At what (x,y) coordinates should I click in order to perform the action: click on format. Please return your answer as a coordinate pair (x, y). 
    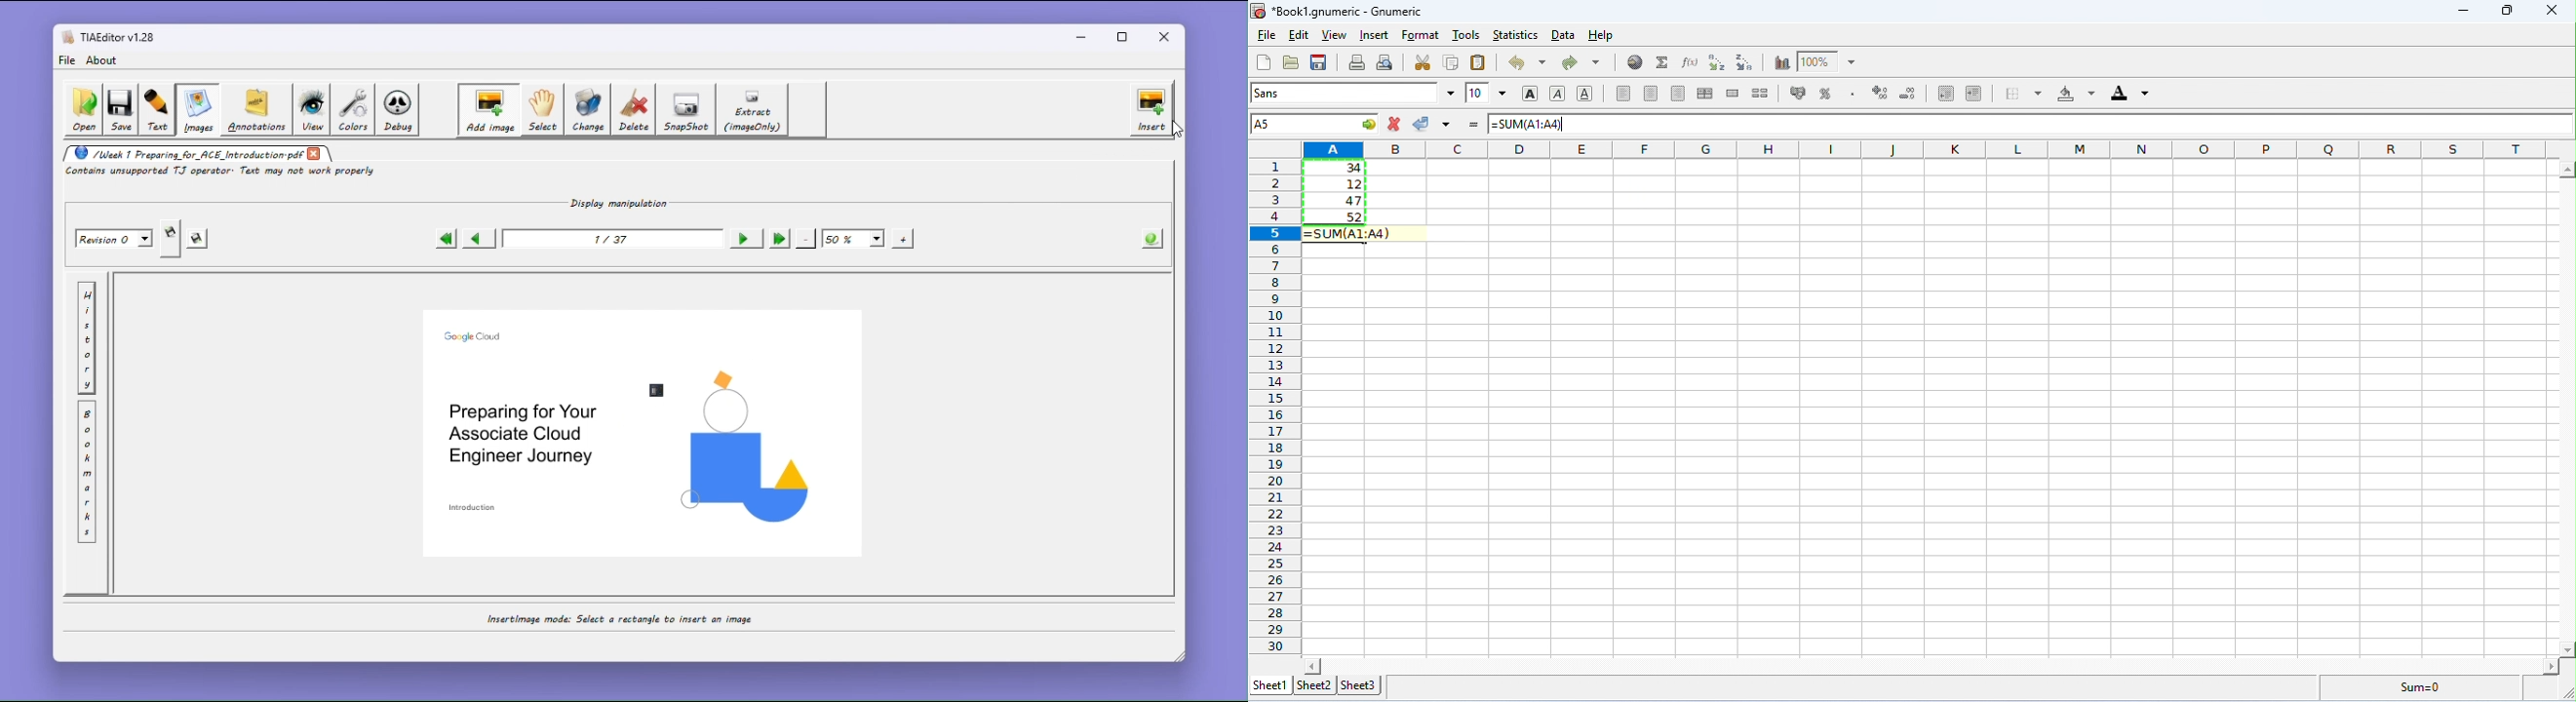
    Looking at the image, I should click on (1420, 36).